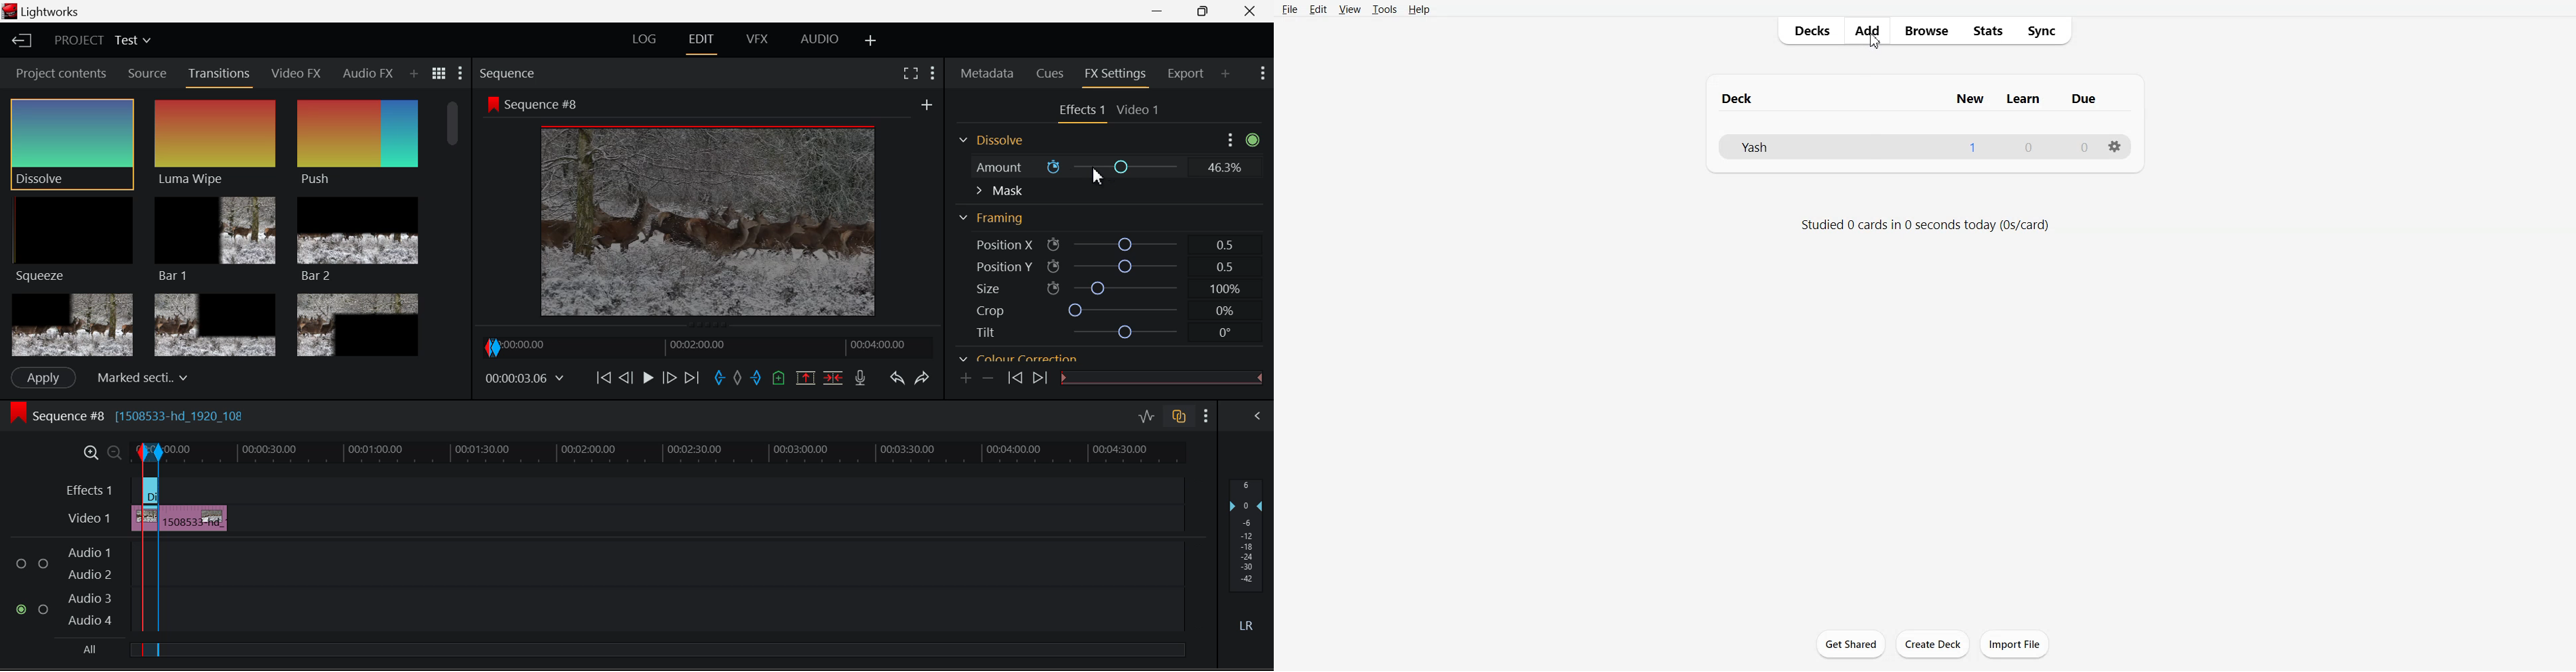  Describe the element at coordinates (109, 450) in the screenshot. I see `Timeline Zoom Out` at that location.